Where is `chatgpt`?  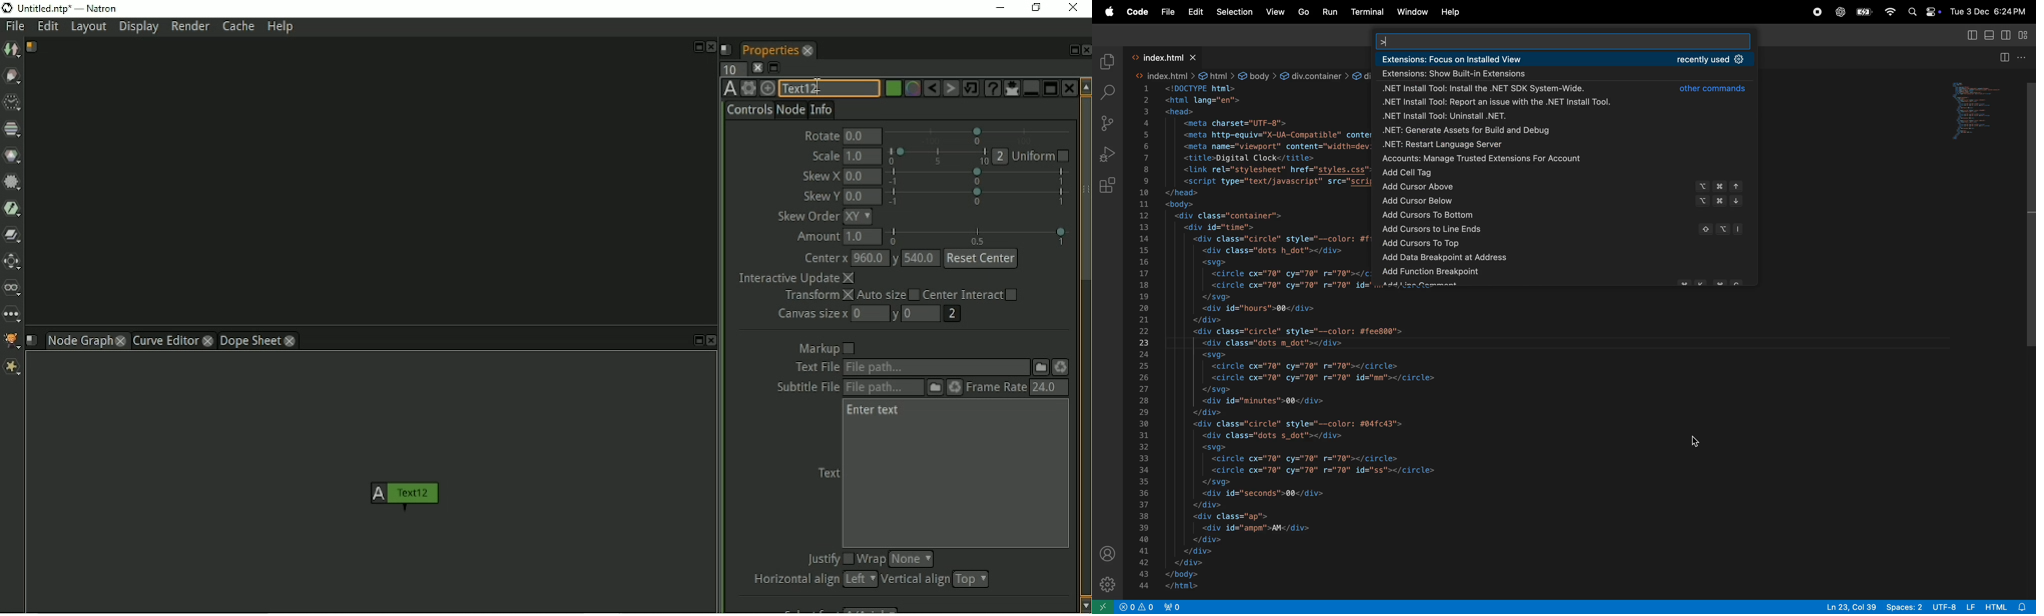 chatgpt is located at coordinates (1842, 13).